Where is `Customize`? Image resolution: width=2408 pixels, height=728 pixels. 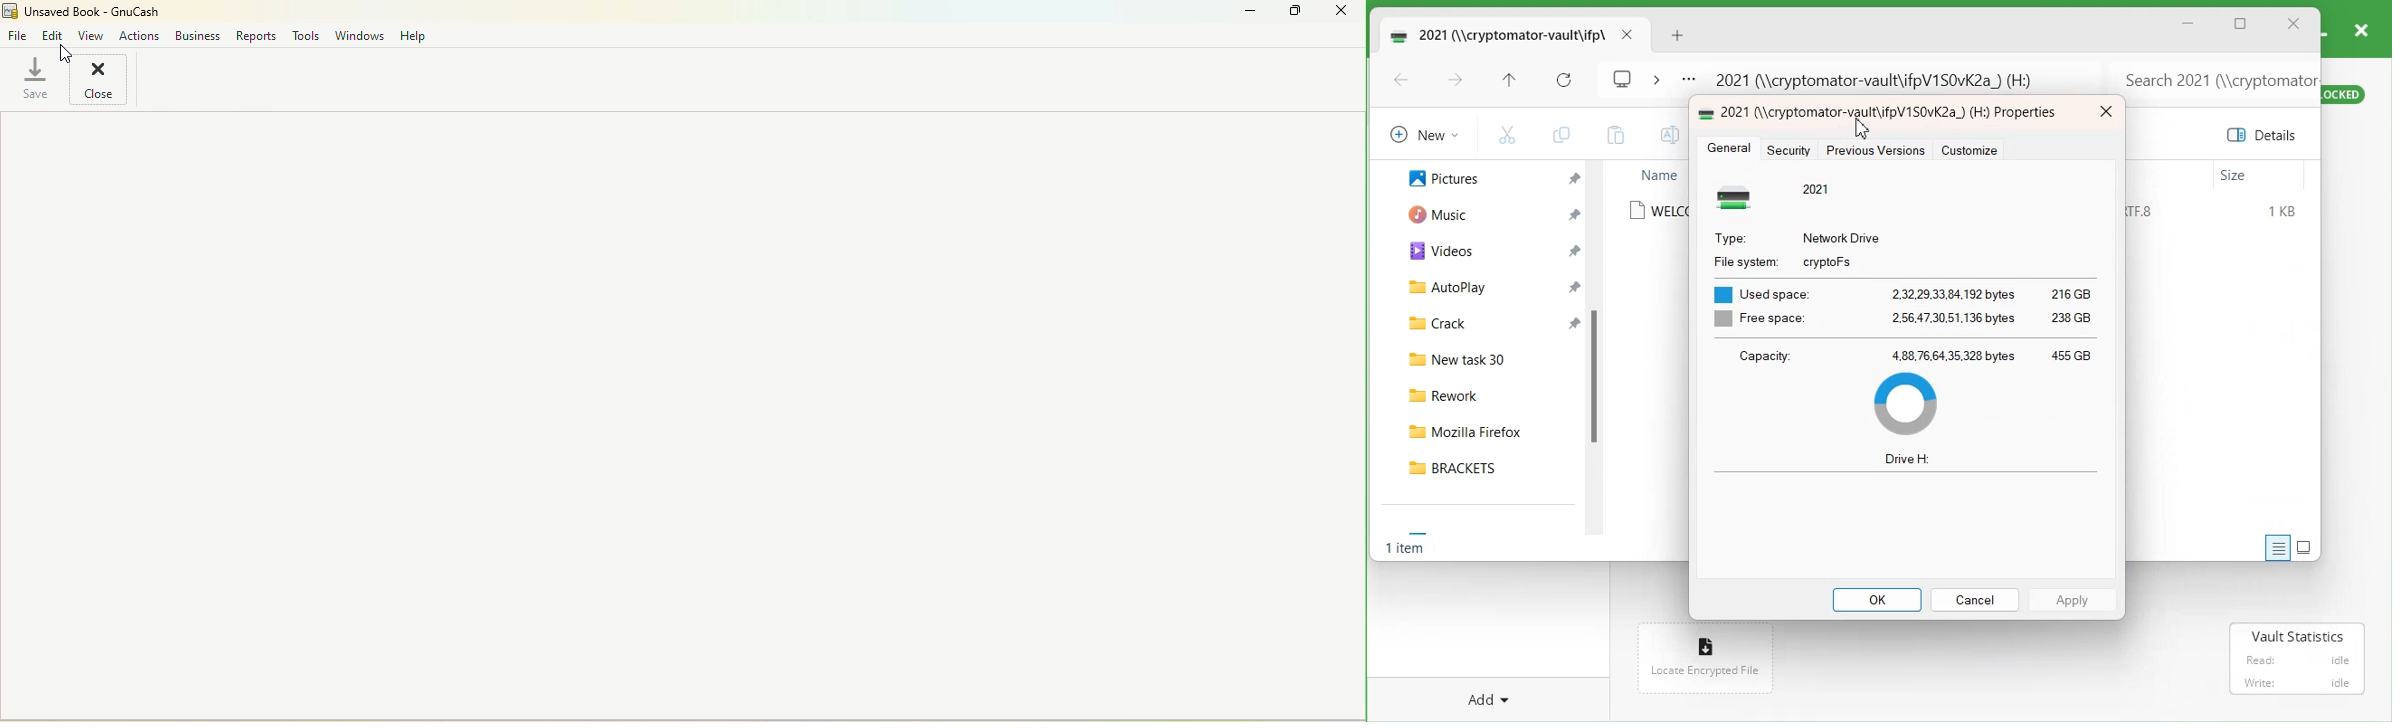 Customize is located at coordinates (1969, 150).